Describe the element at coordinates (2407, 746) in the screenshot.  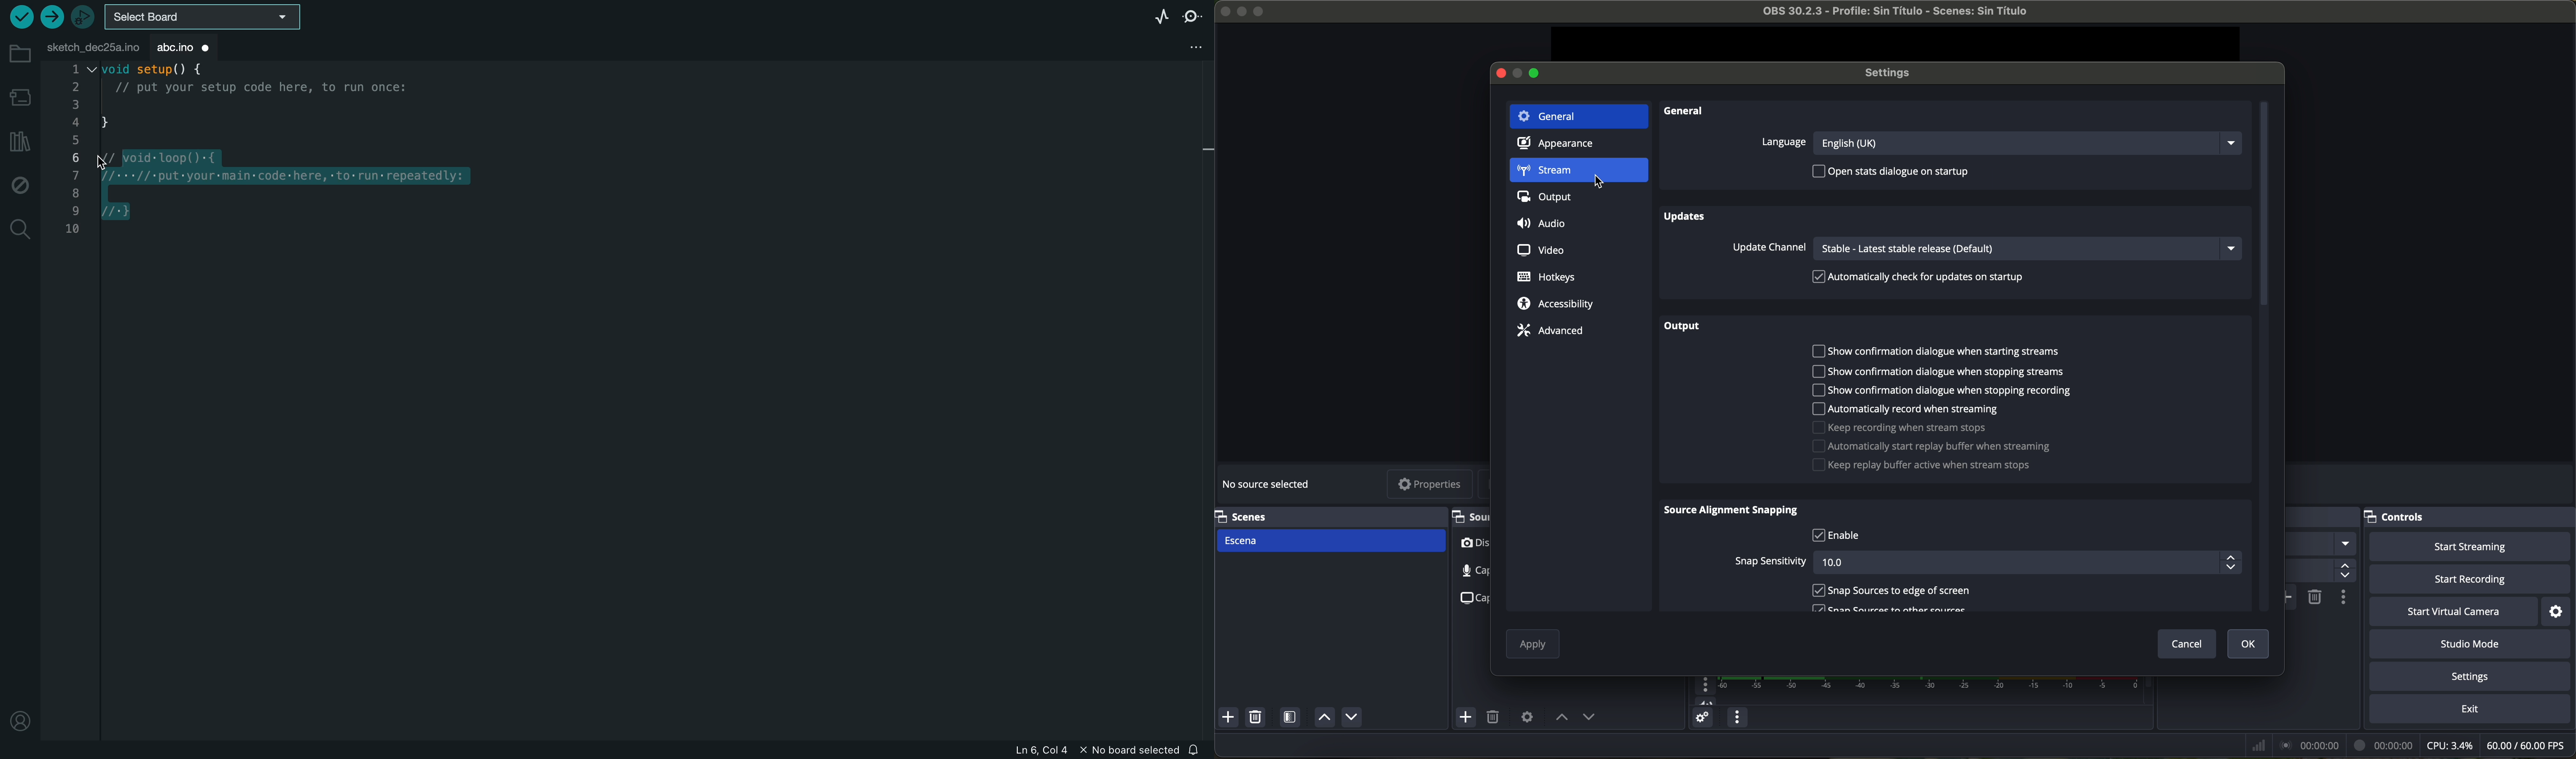
I see `data` at that location.